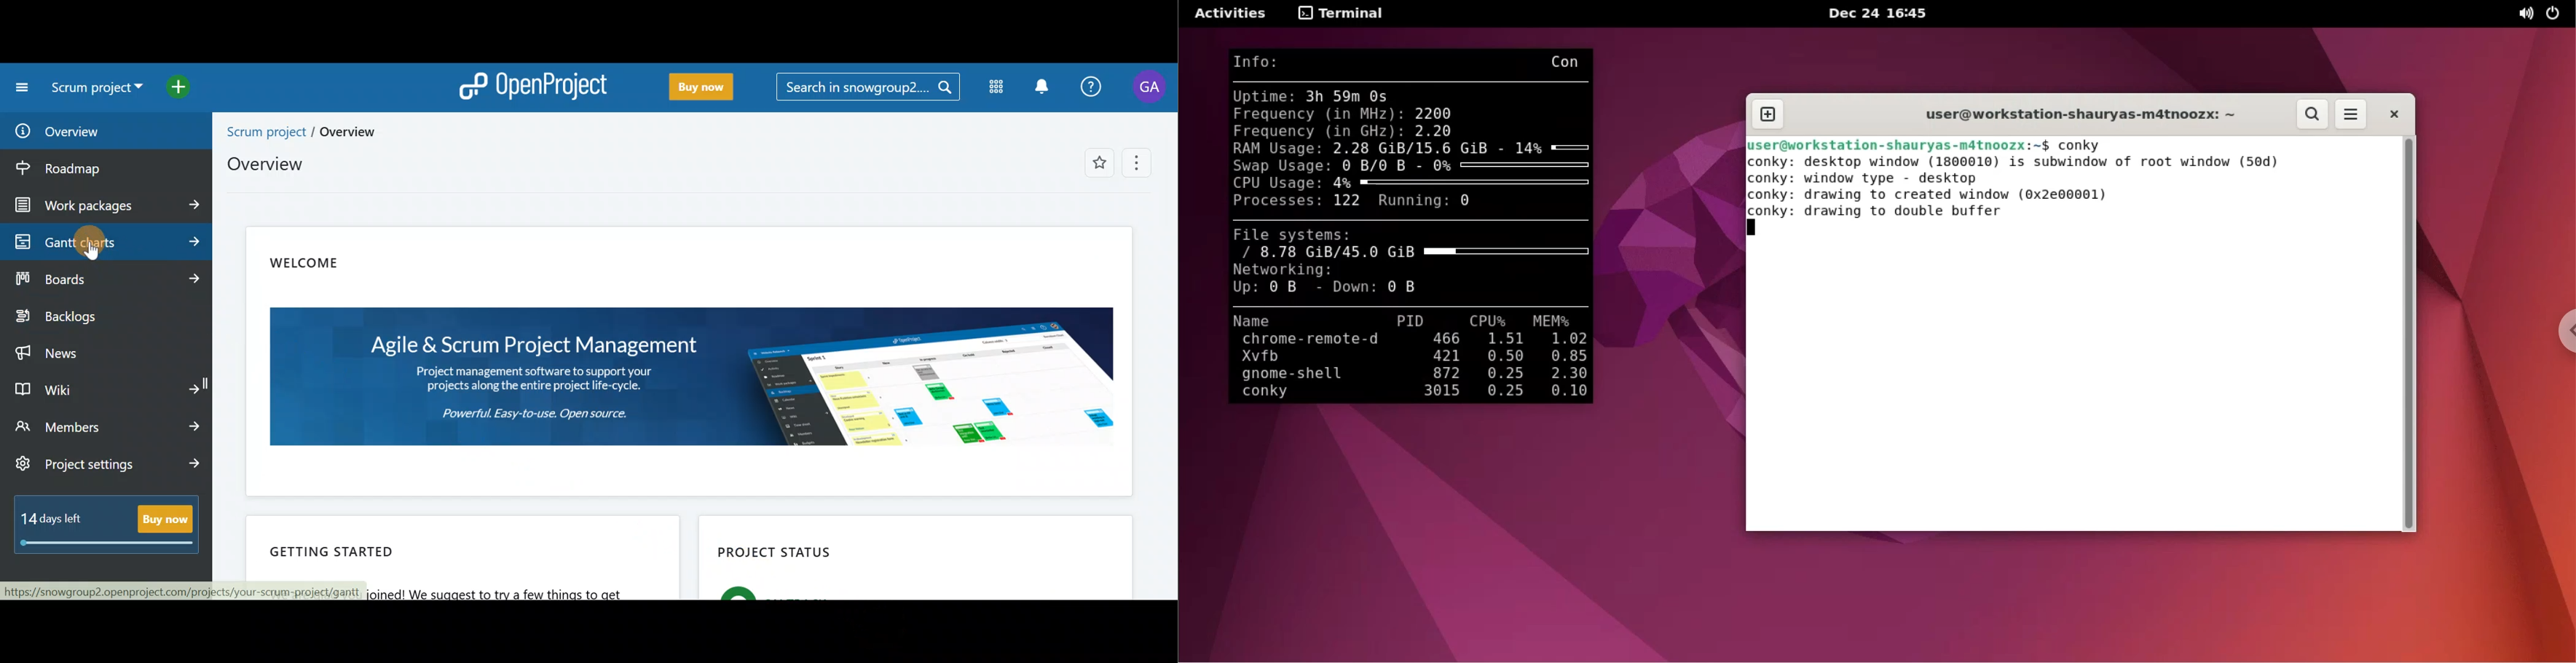 Image resolution: width=2576 pixels, height=672 pixels. I want to click on Work packages, so click(106, 204).